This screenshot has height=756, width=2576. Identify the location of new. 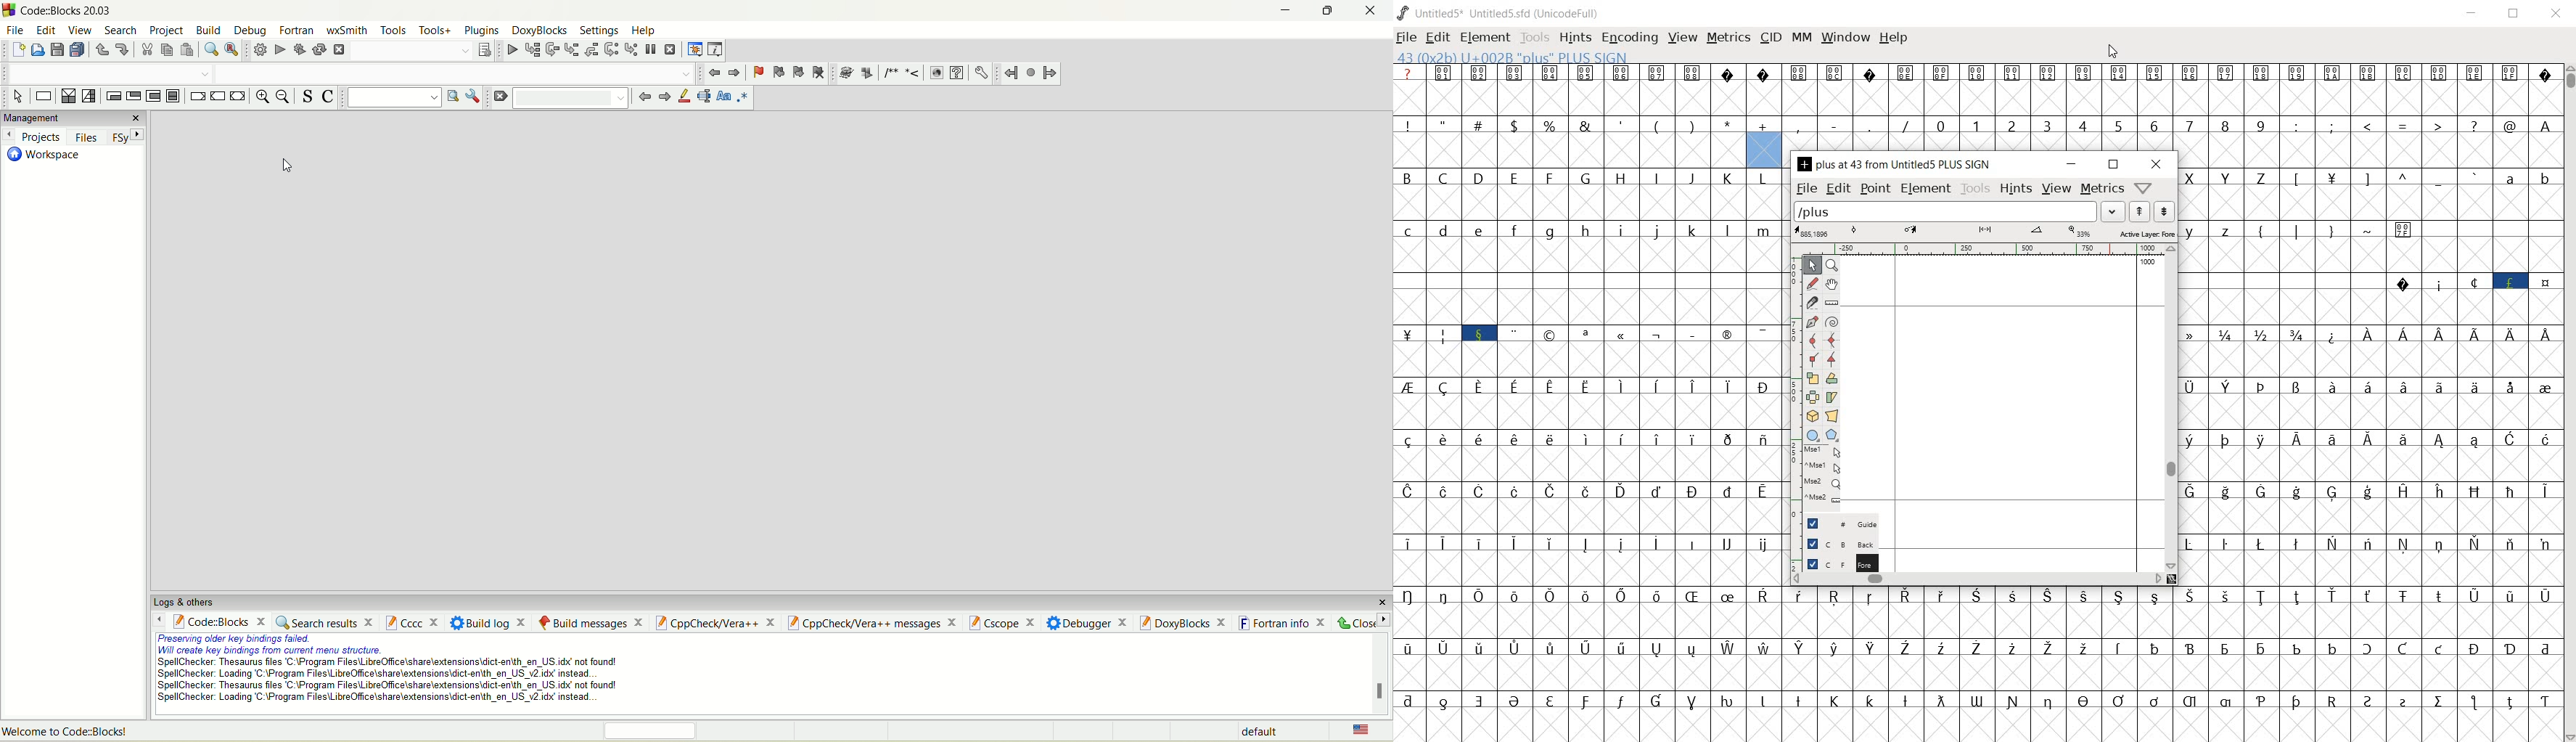
(15, 50).